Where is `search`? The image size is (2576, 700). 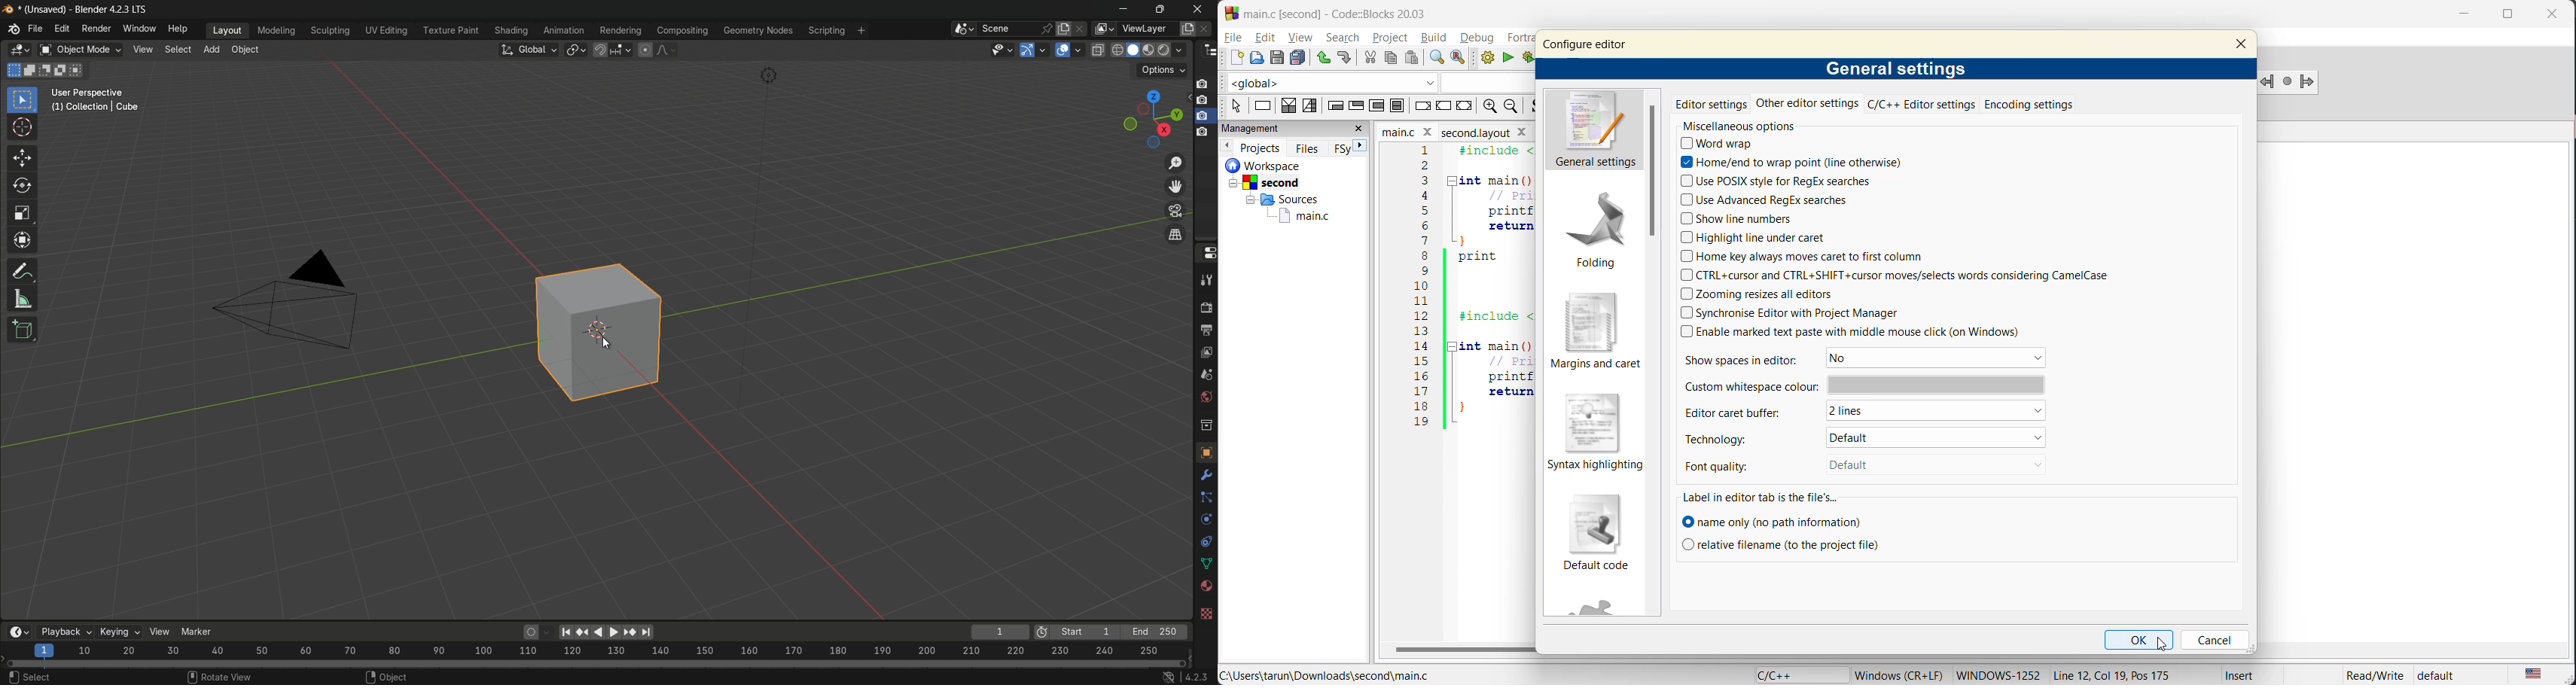
search is located at coordinates (1345, 37).